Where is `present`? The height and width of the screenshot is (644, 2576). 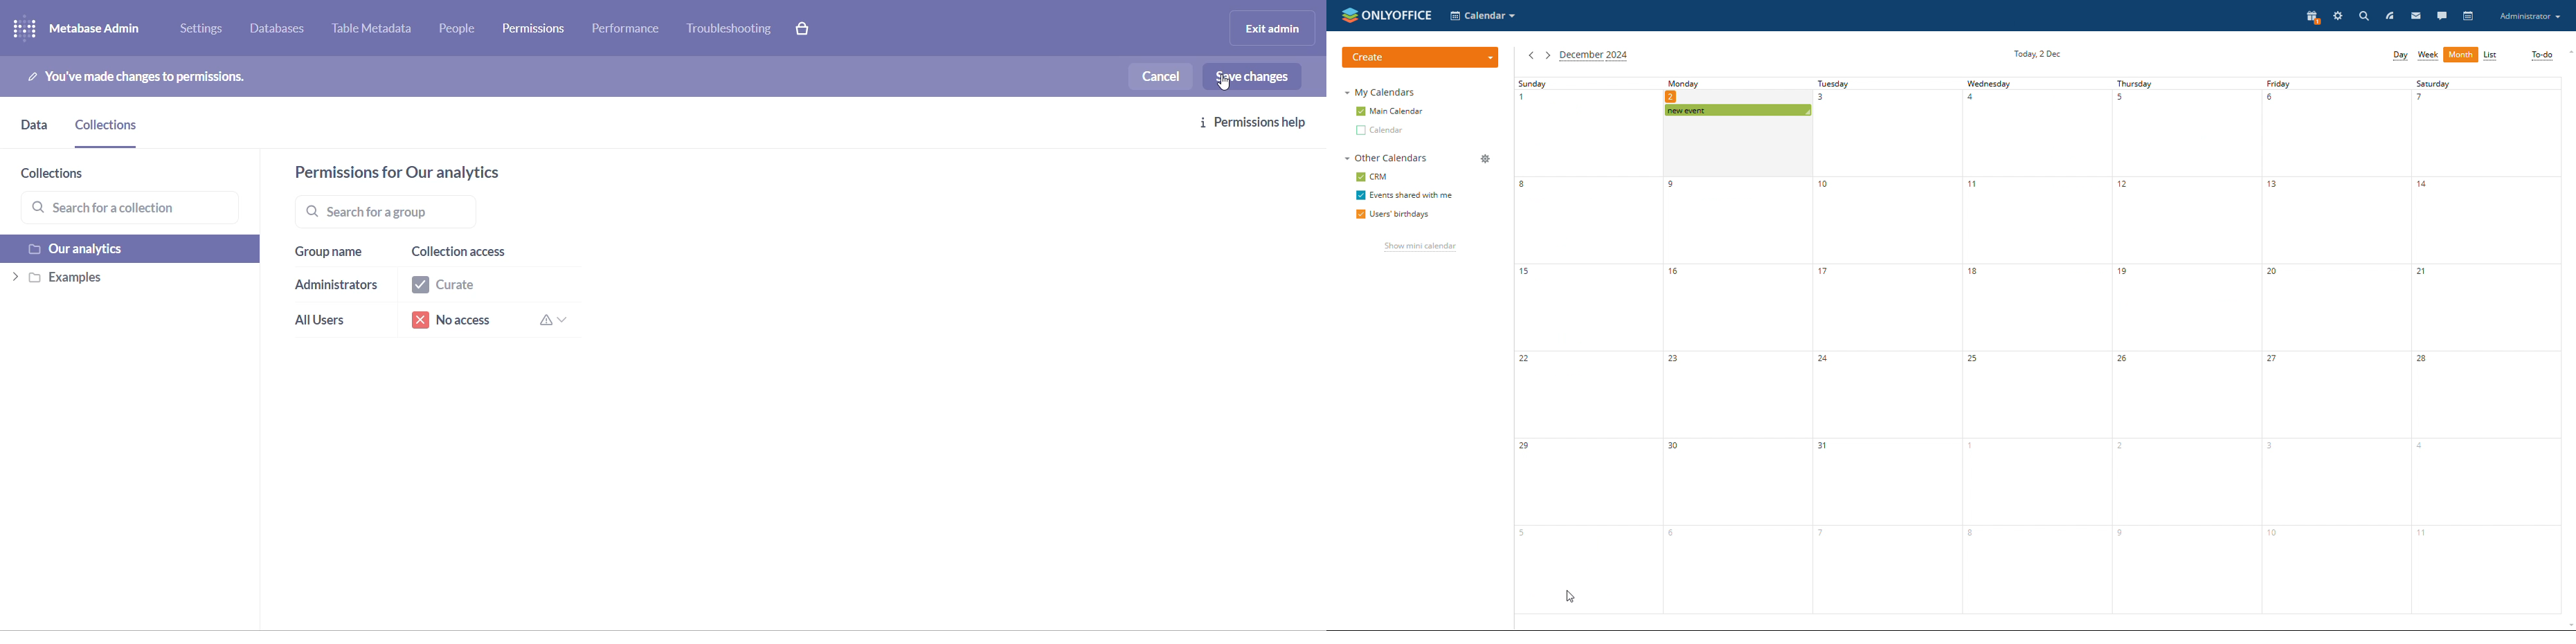
present is located at coordinates (2313, 17).